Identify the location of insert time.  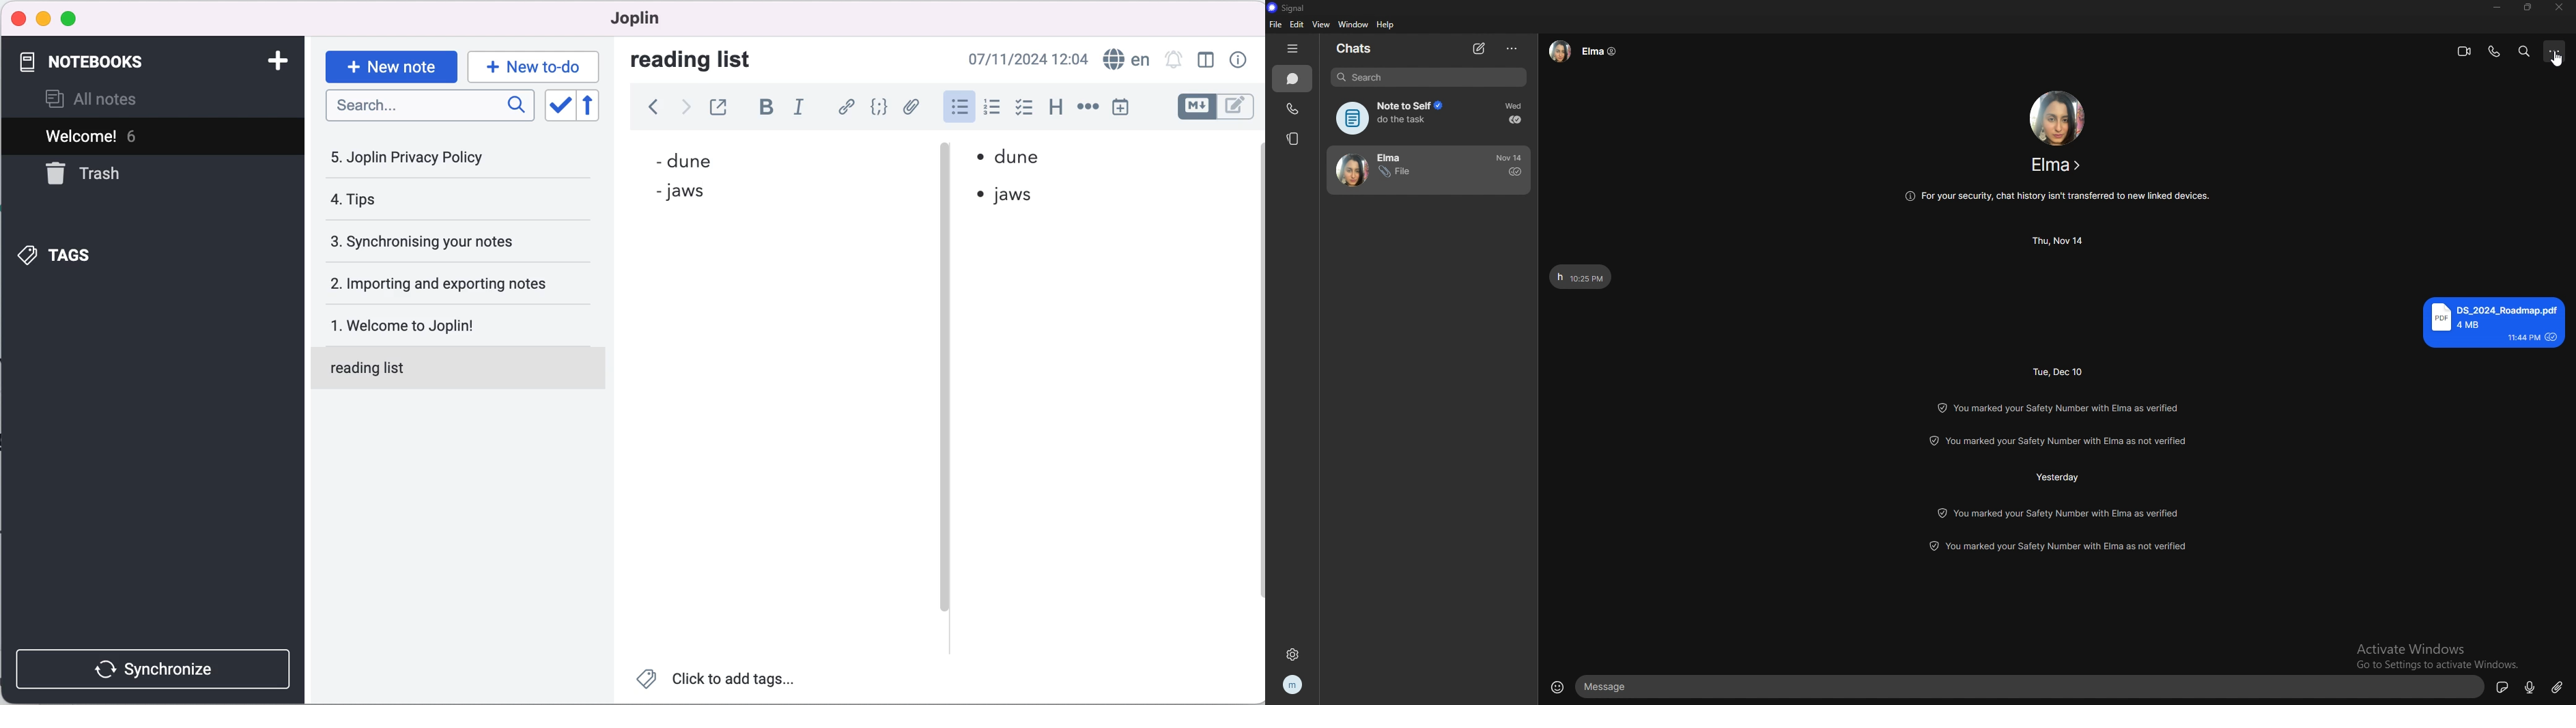
(1120, 109).